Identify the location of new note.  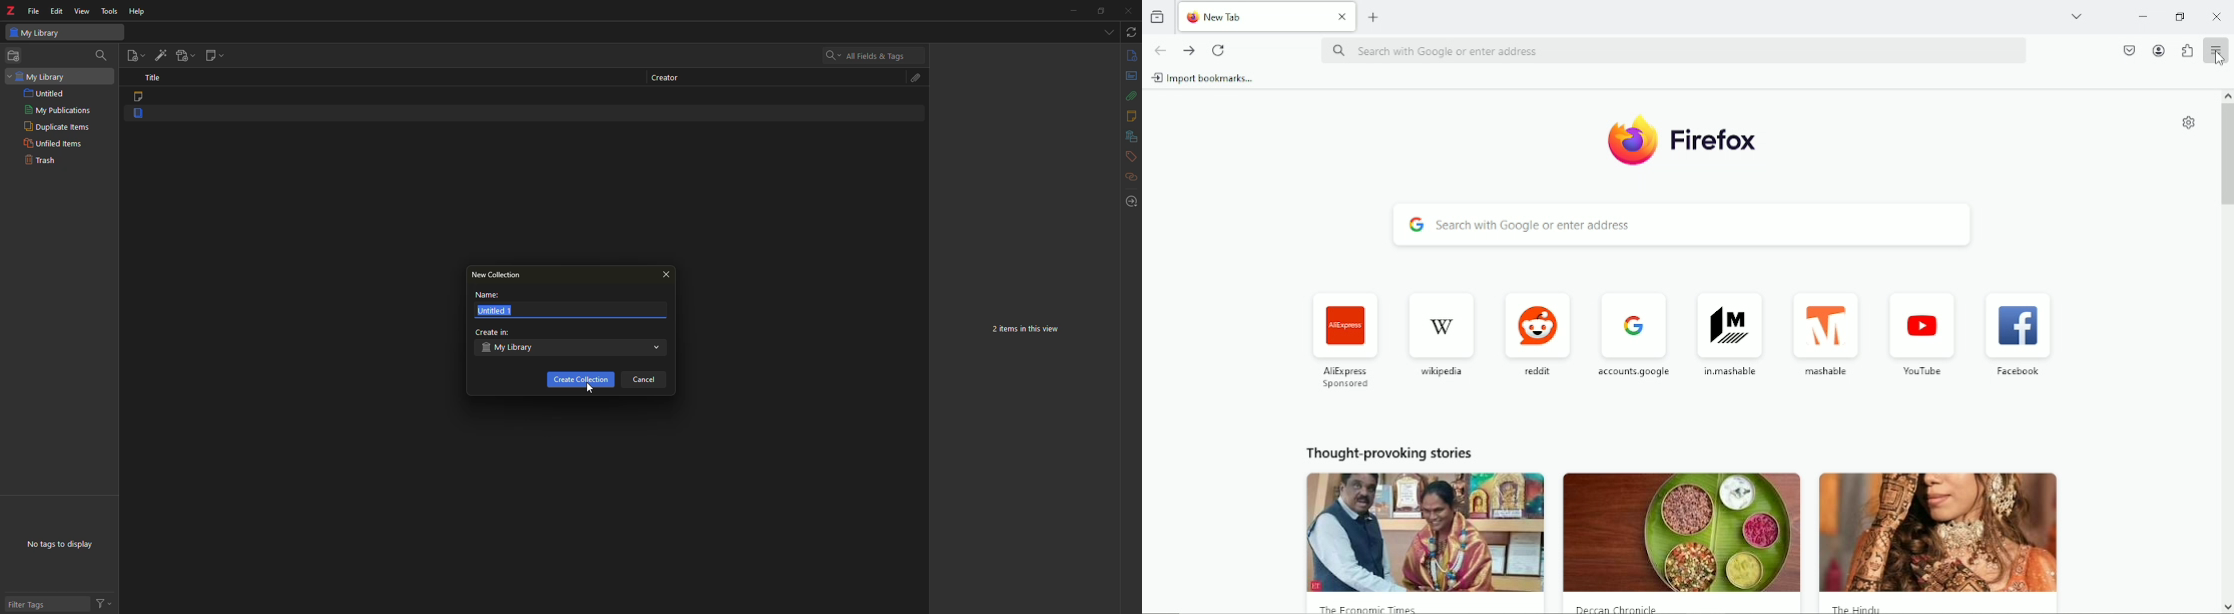
(215, 55).